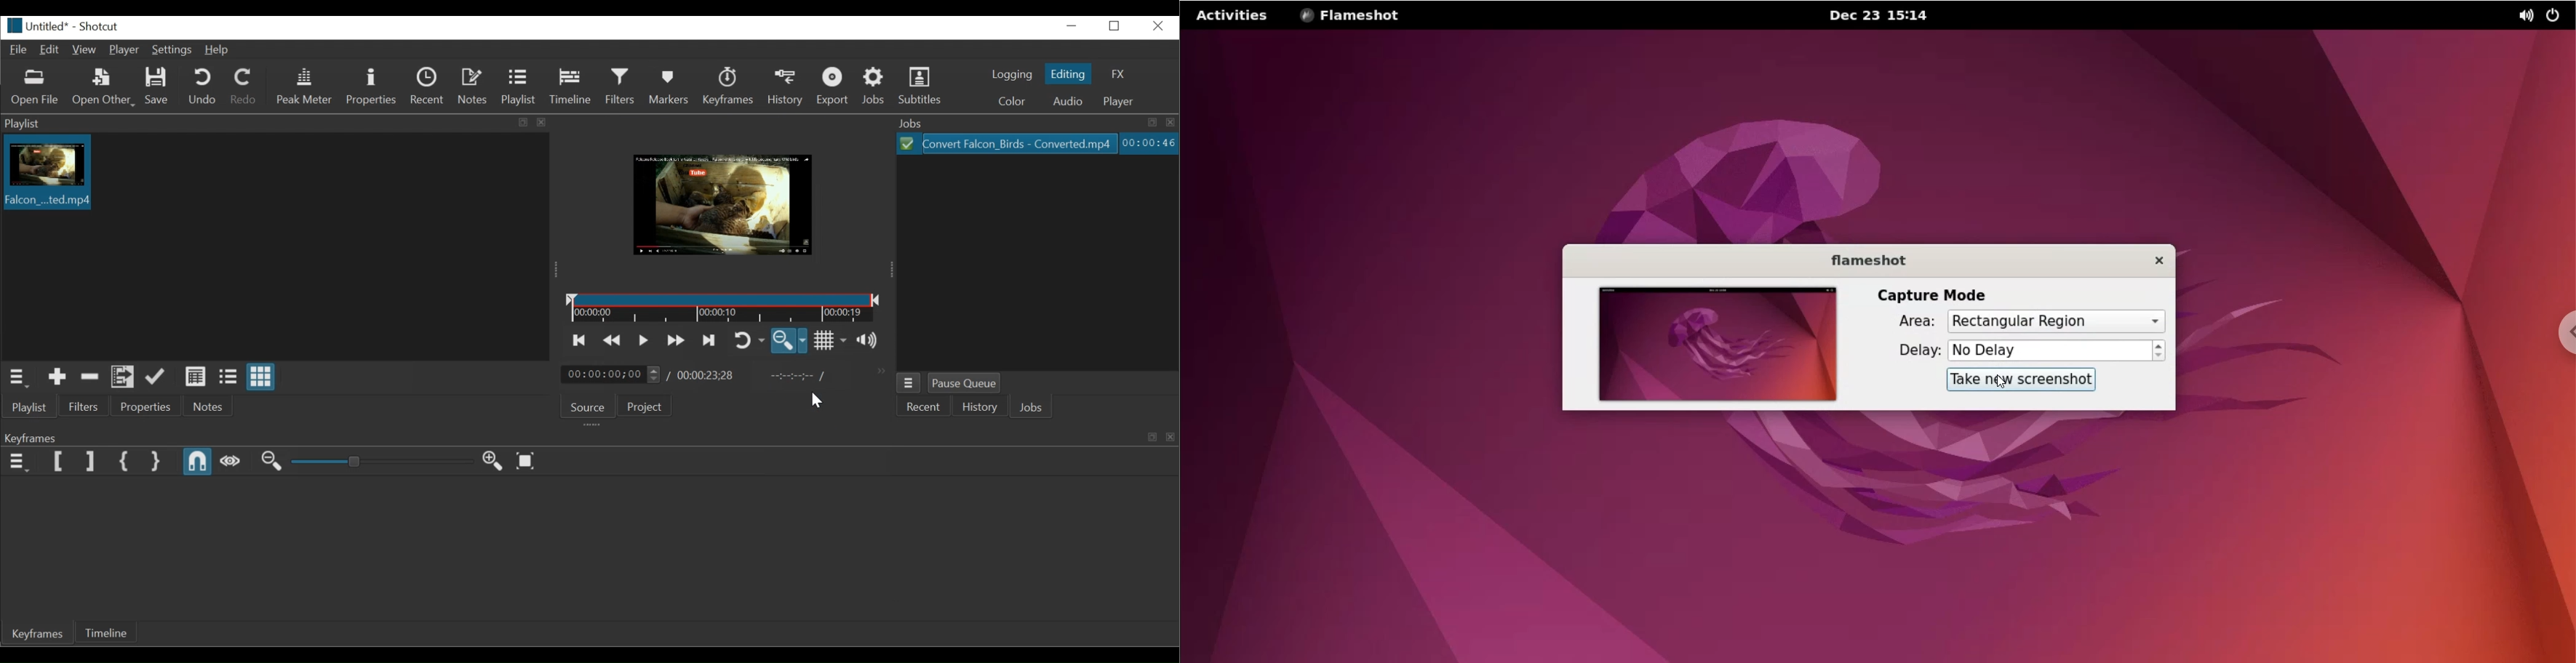  What do you see at coordinates (977, 406) in the screenshot?
I see `History` at bounding box center [977, 406].